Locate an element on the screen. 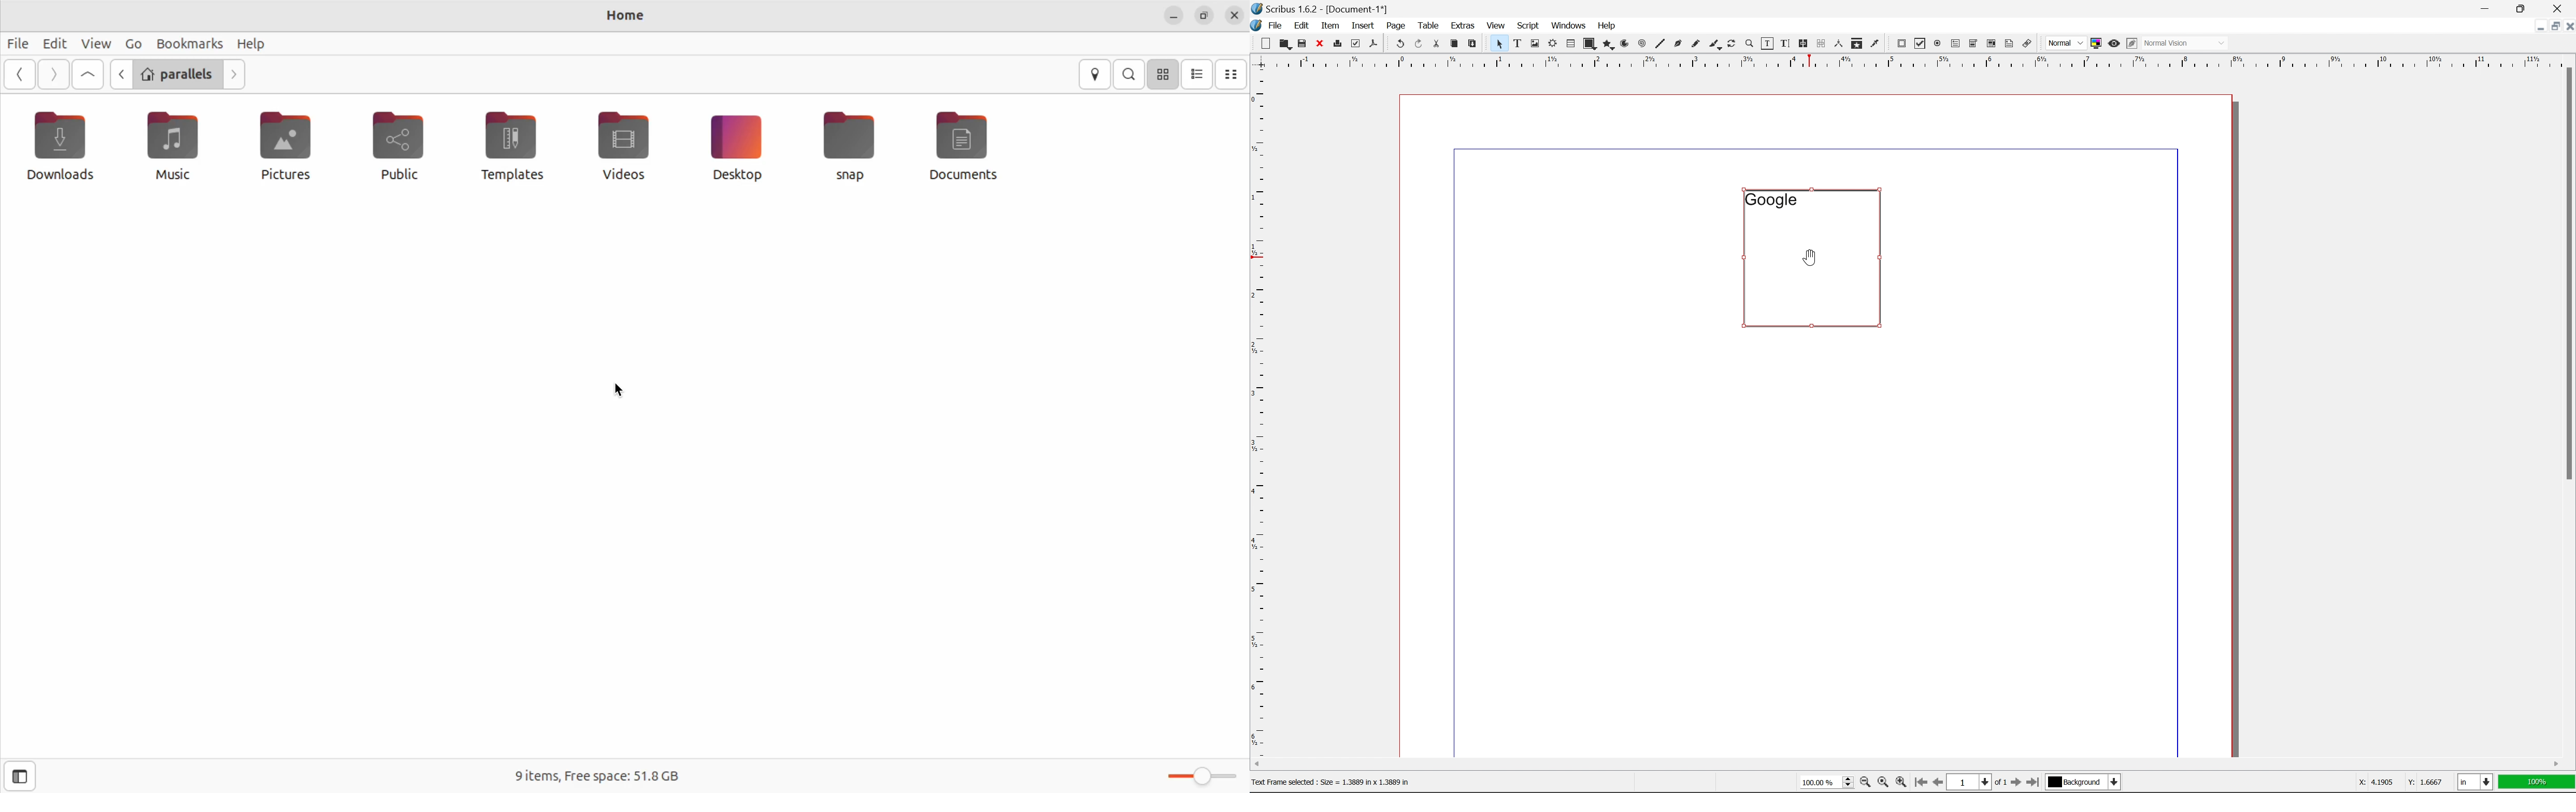  minimize is located at coordinates (2534, 25).